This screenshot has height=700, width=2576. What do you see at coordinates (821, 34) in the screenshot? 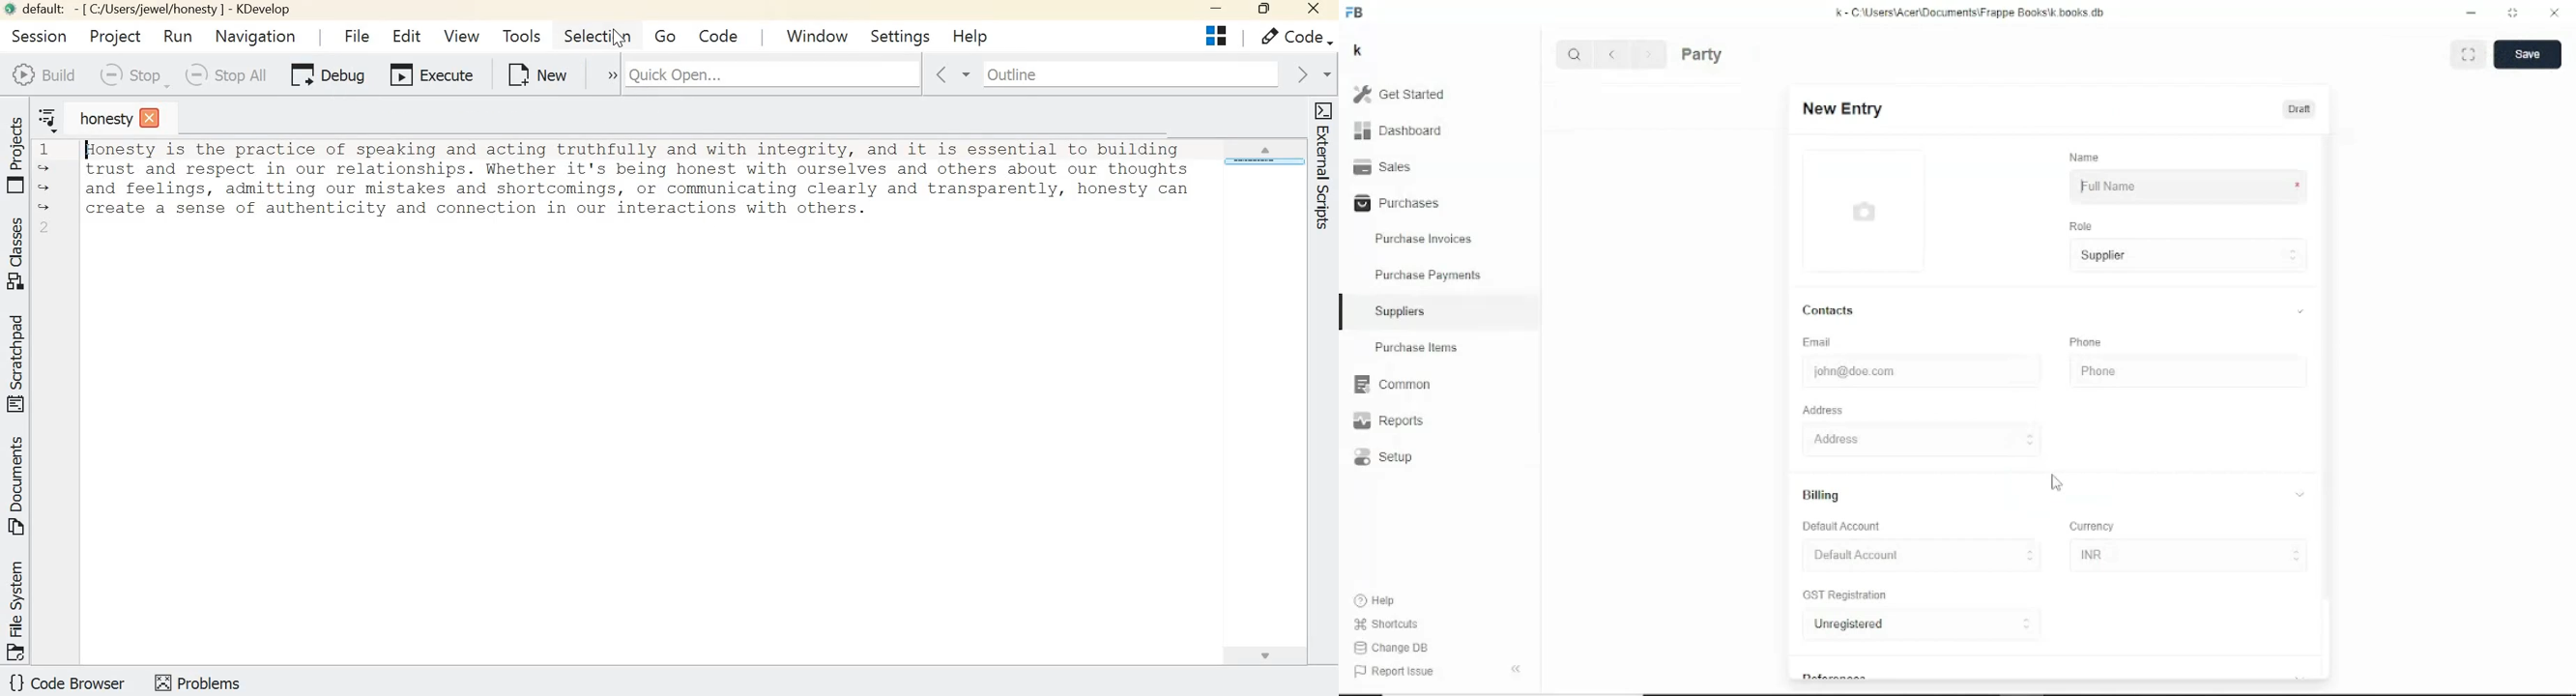
I see `Window` at bounding box center [821, 34].